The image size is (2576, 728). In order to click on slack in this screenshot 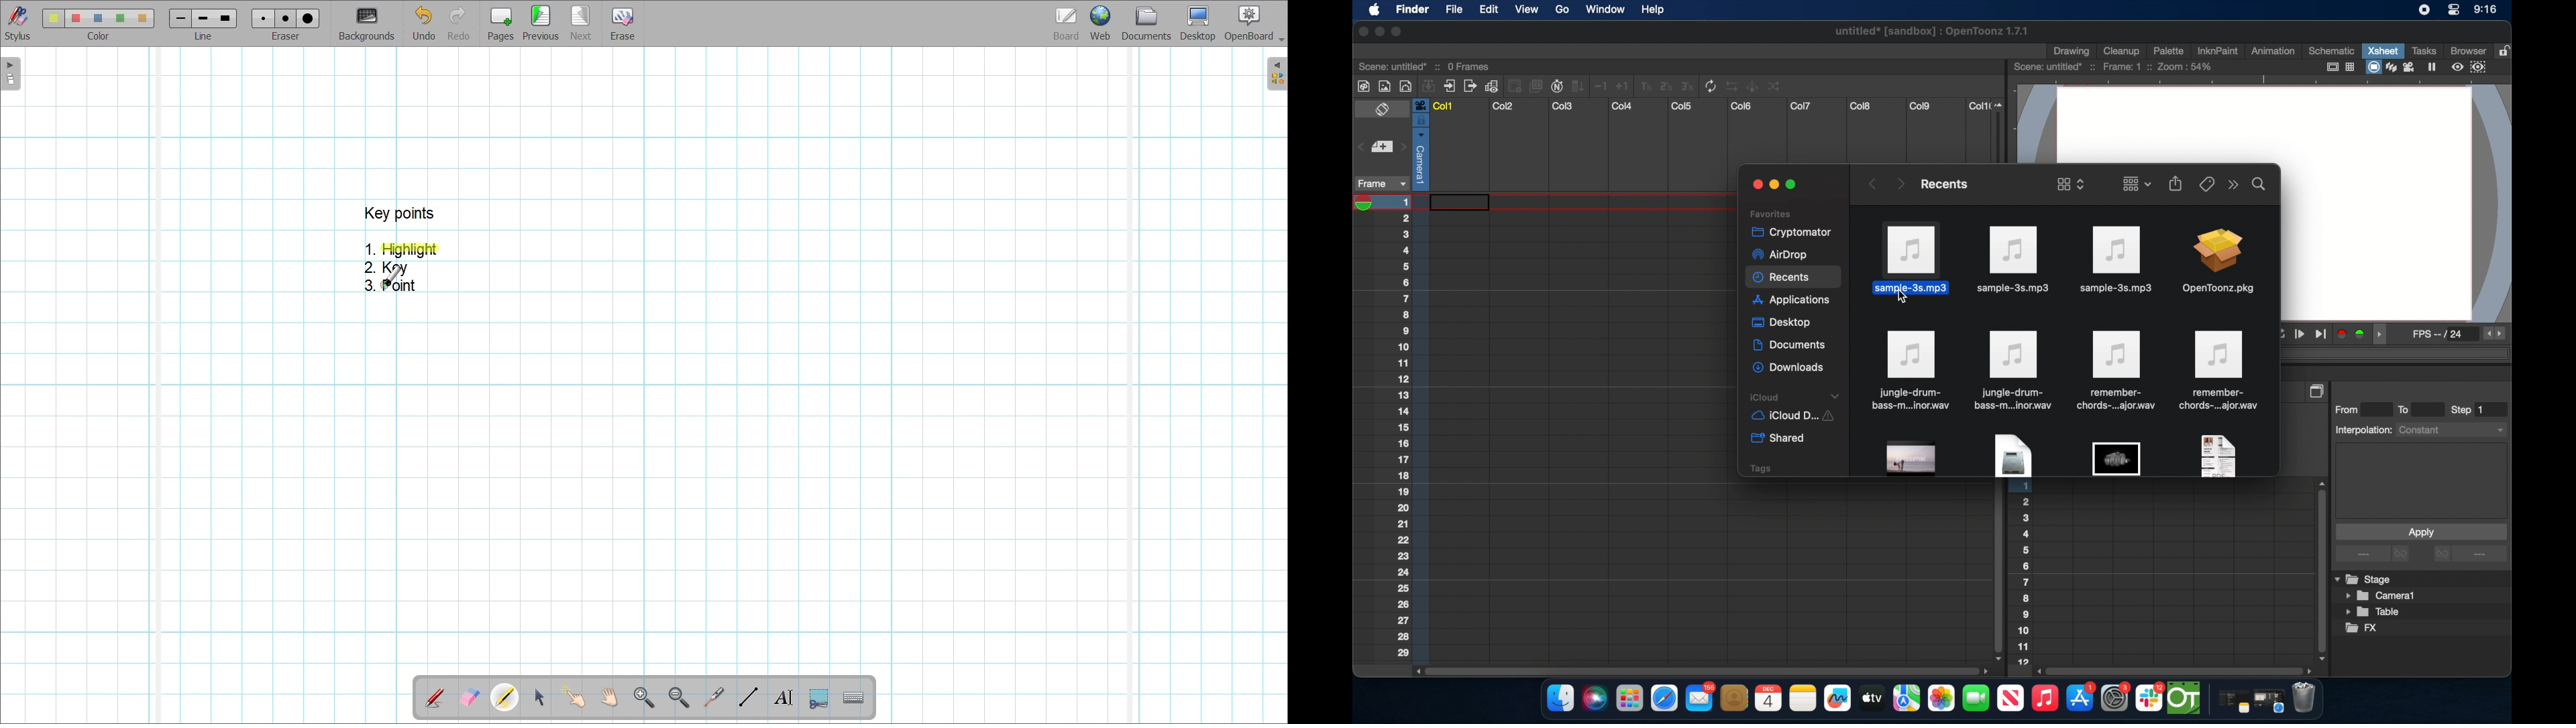, I will do `click(2150, 699)`.